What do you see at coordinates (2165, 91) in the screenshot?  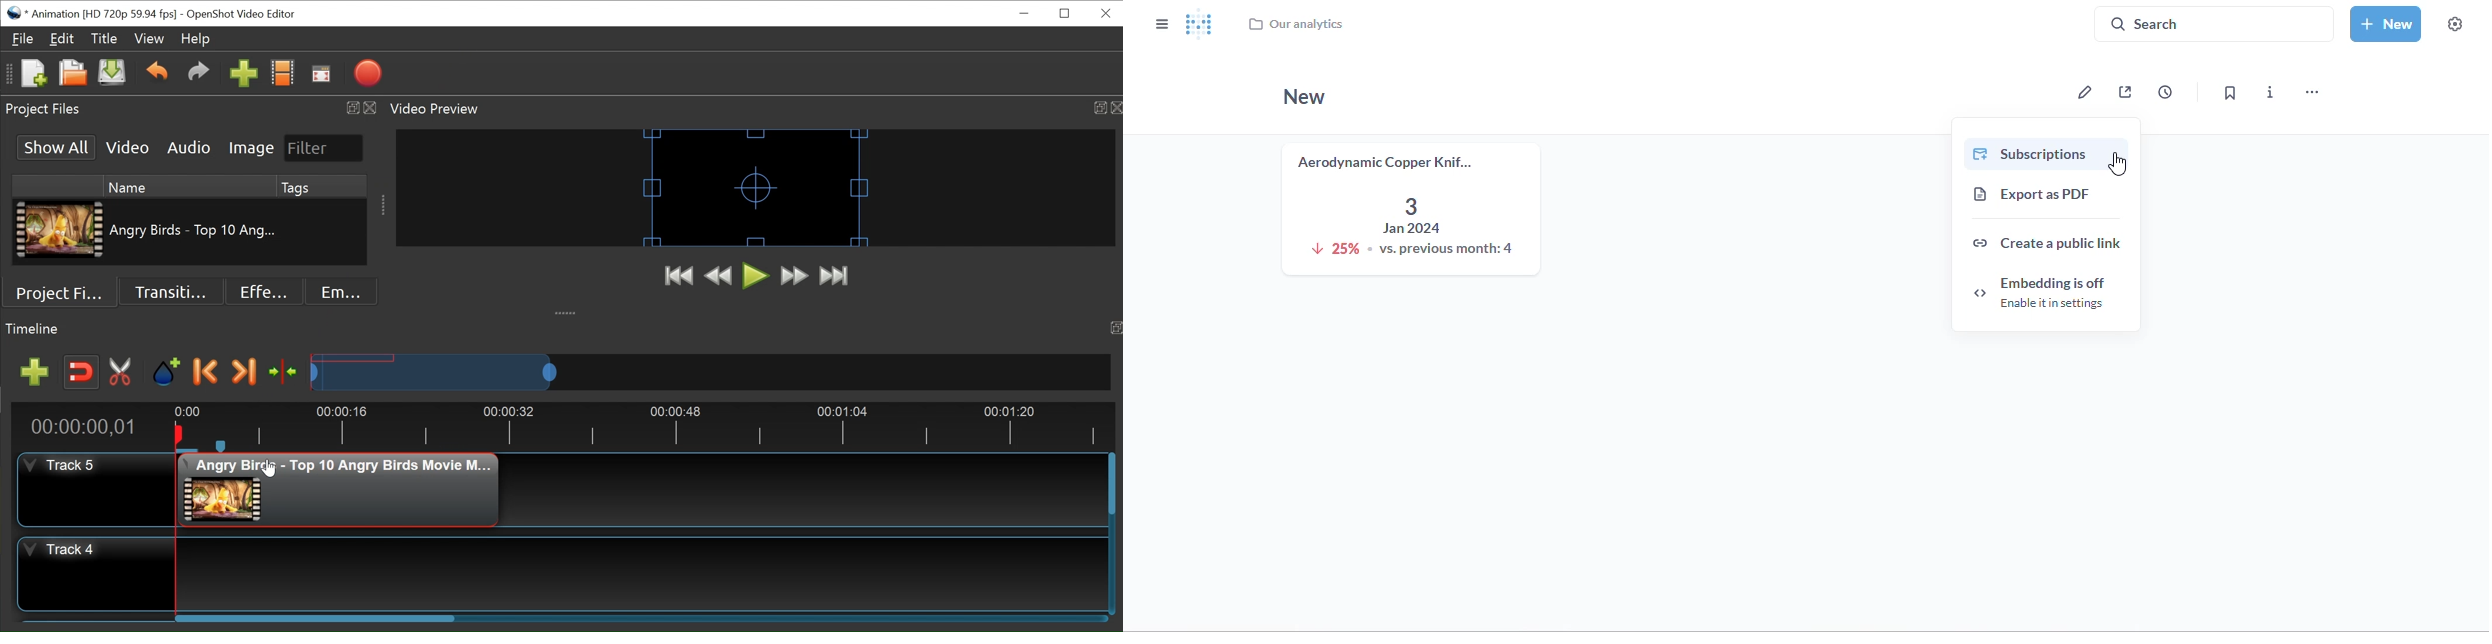 I see `auto-refresh` at bounding box center [2165, 91].